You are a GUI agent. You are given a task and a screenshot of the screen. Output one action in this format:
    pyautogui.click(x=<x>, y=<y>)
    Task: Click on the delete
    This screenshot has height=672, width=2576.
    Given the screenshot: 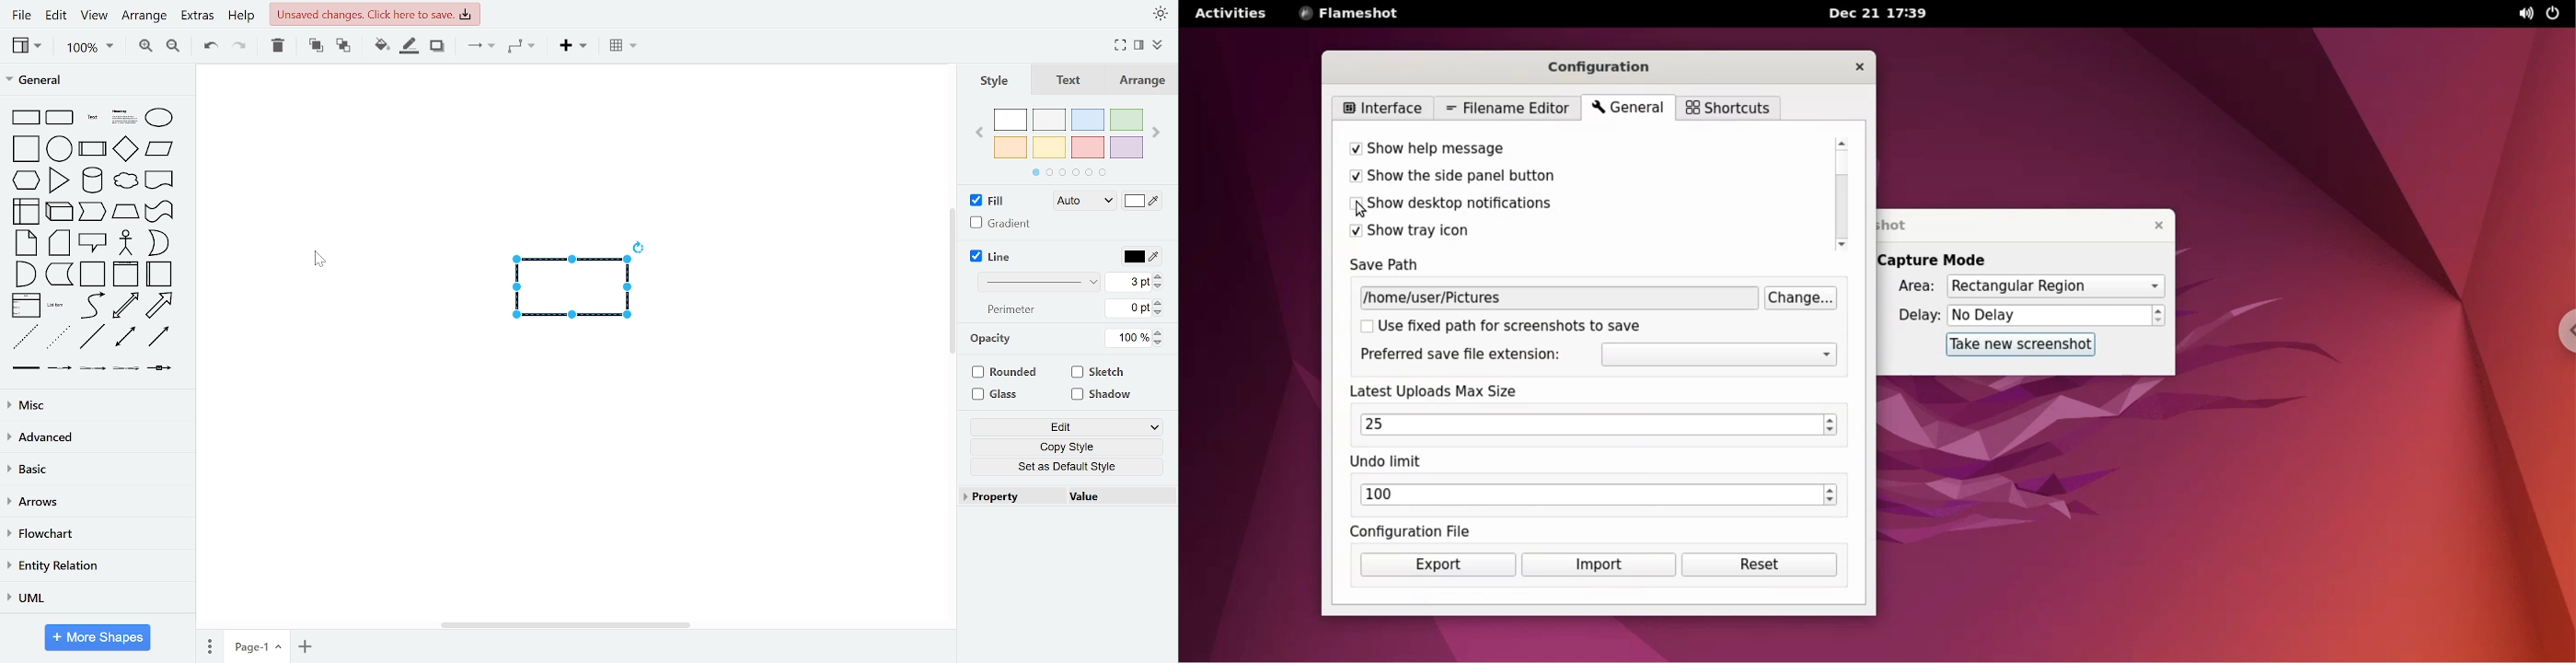 What is the action you would take?
    pyautogui.click(x=281, y=47)
    